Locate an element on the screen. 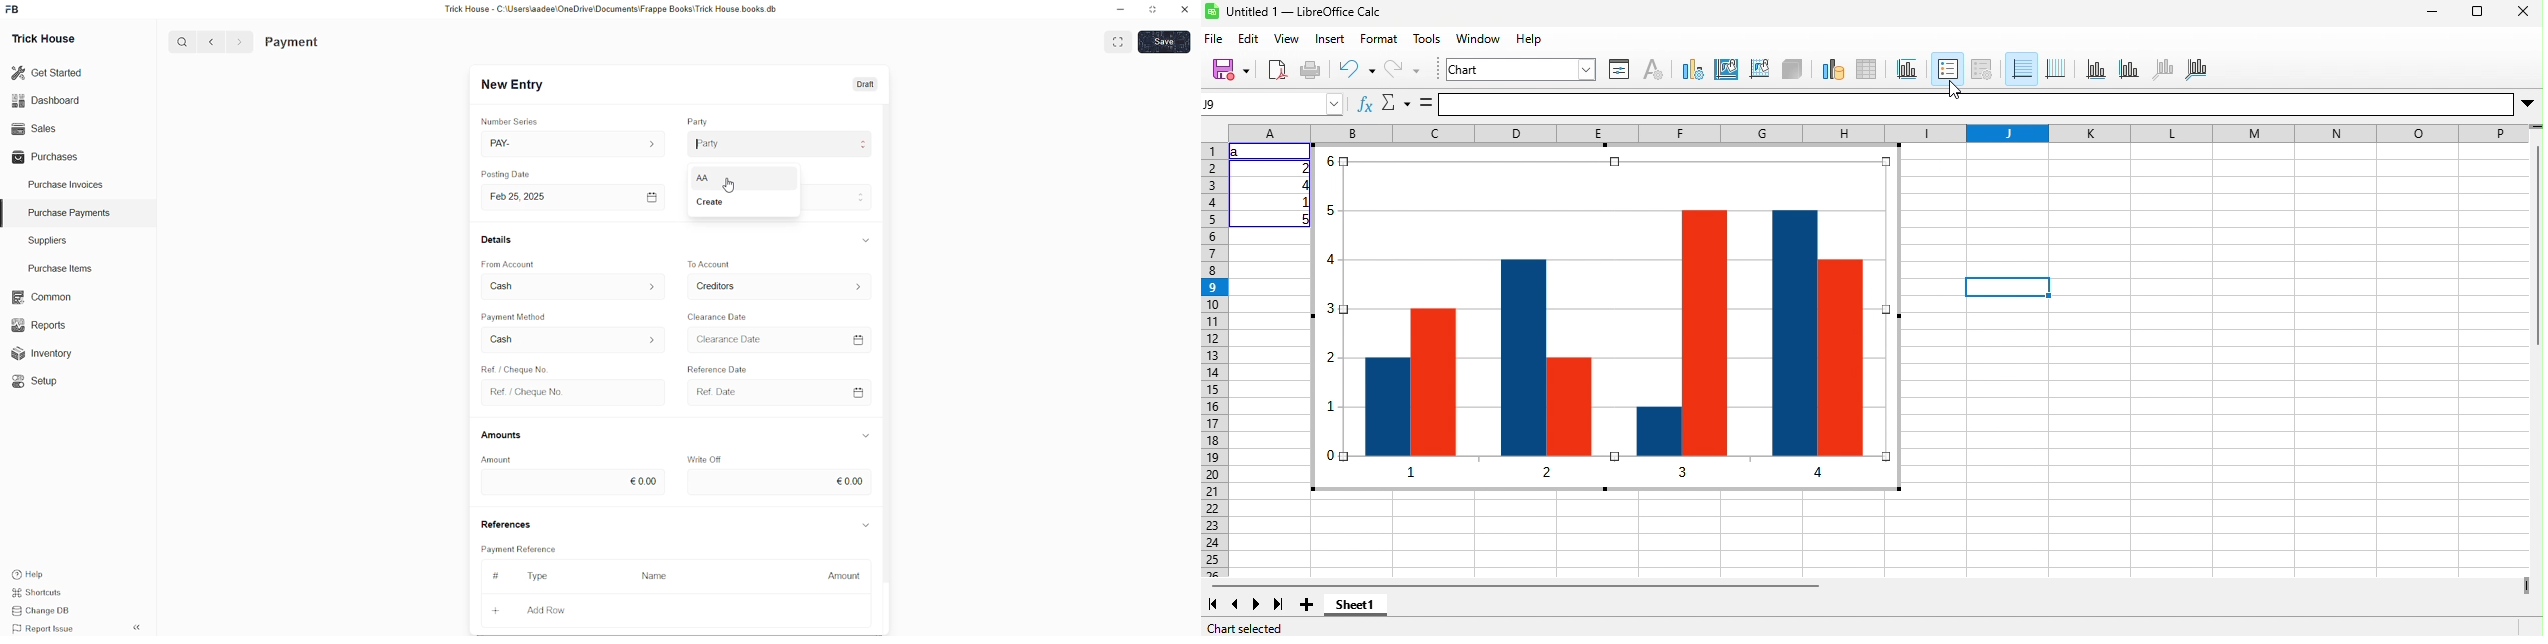 Image resolution: width=2548 pixels, height=644 pixels. # is located at coordinates (495, 575).